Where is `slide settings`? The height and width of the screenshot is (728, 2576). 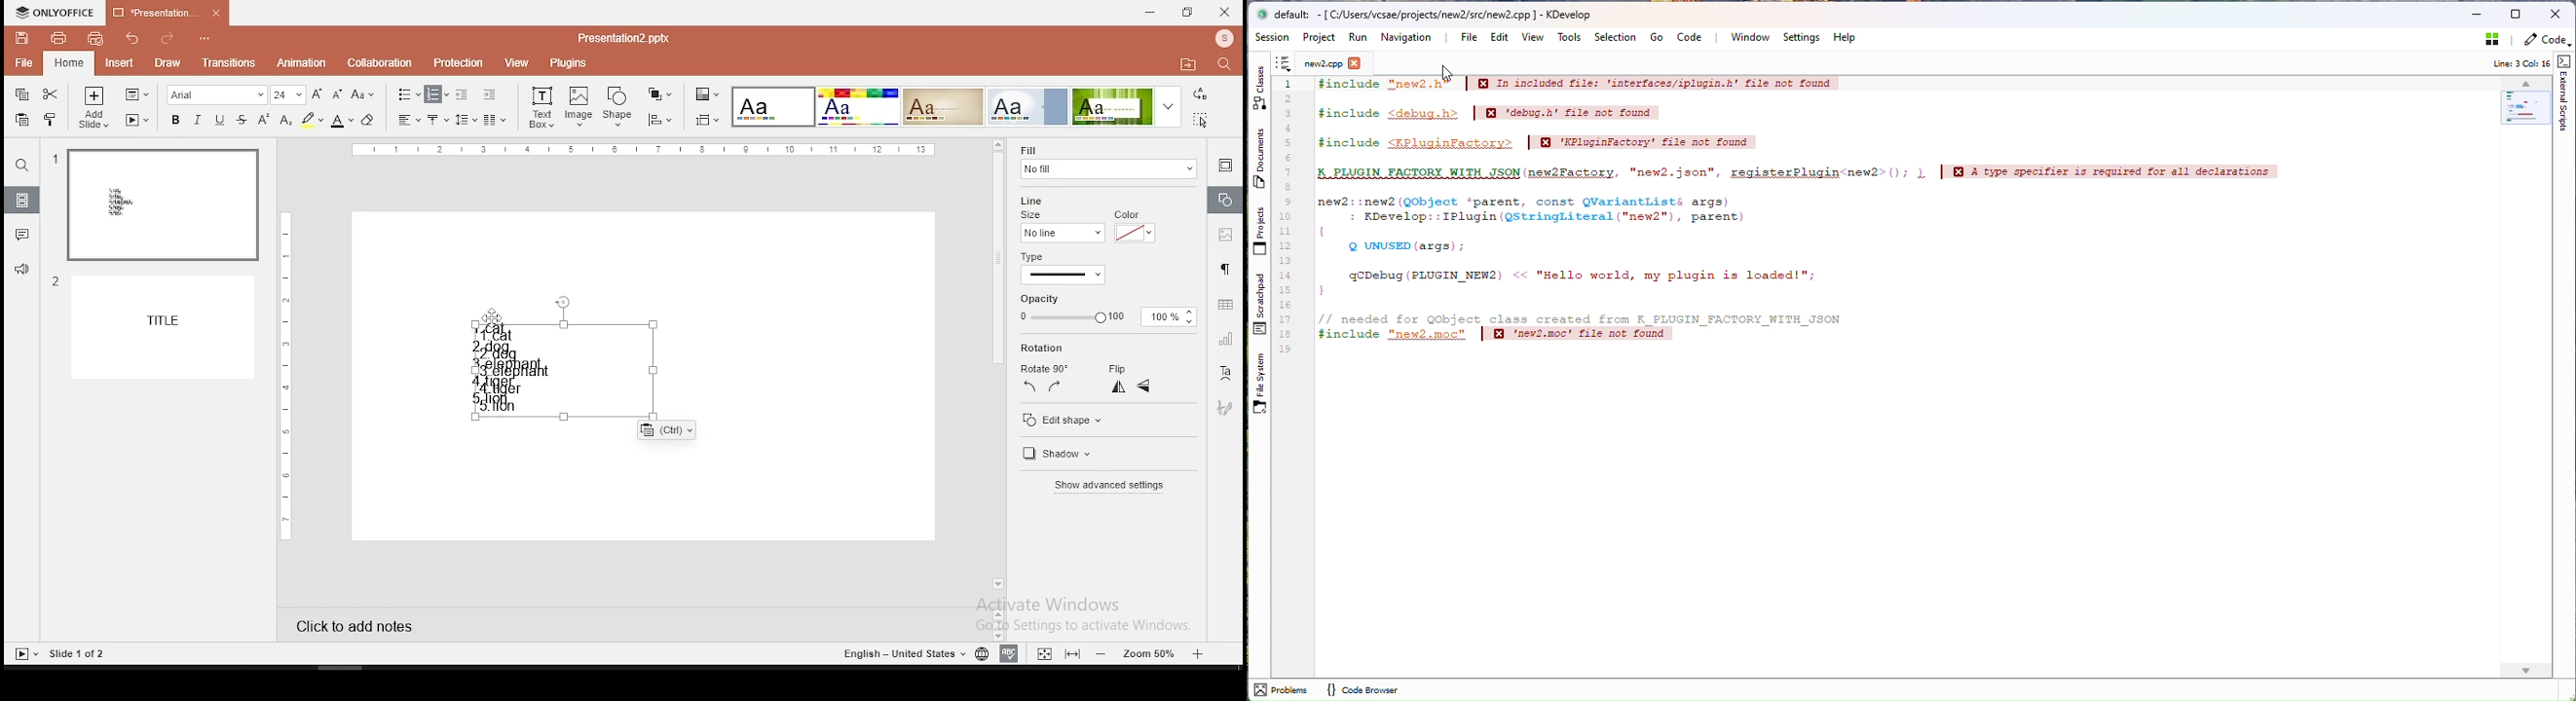
slide settings is located at coordinates (1225, 167).